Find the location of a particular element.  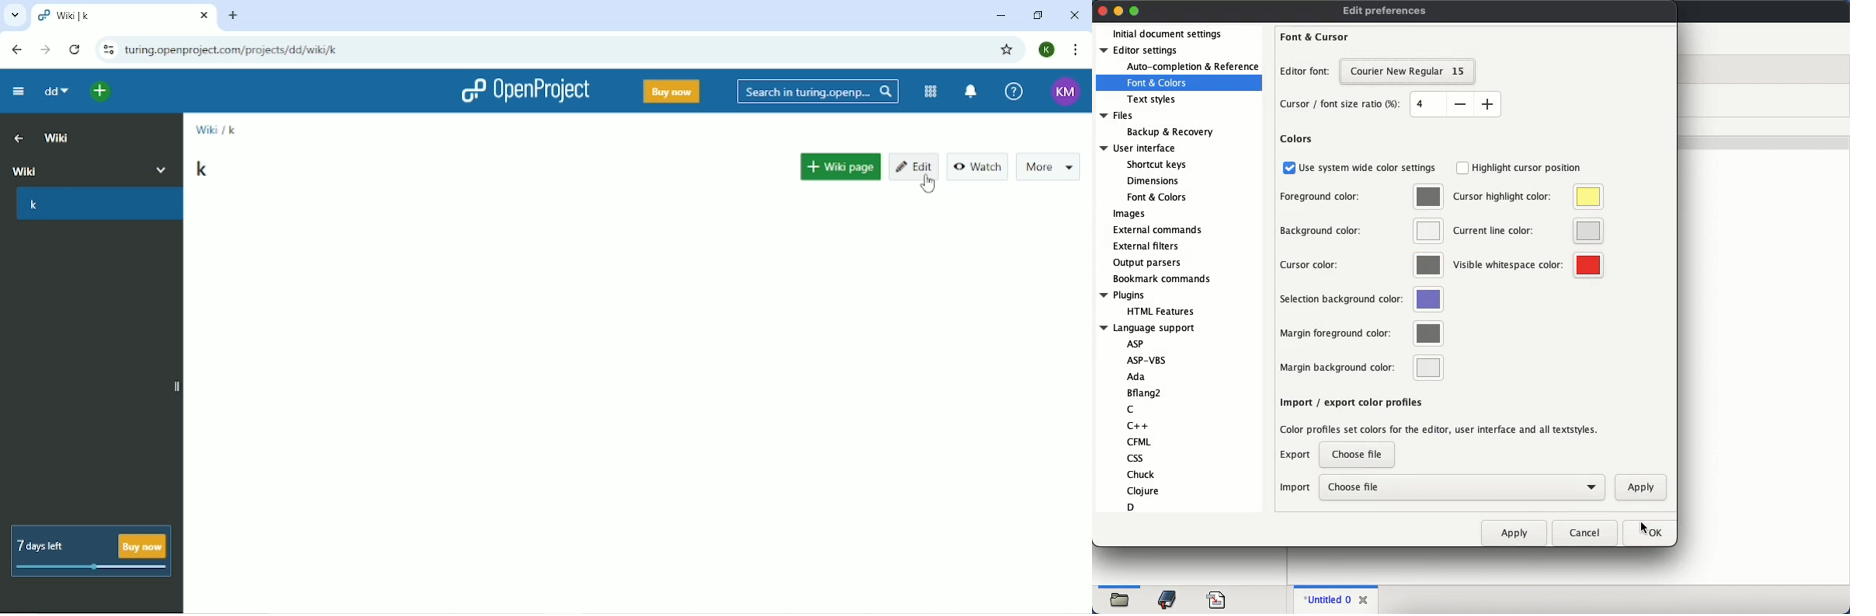

files is located at coordinates (1118, 117).